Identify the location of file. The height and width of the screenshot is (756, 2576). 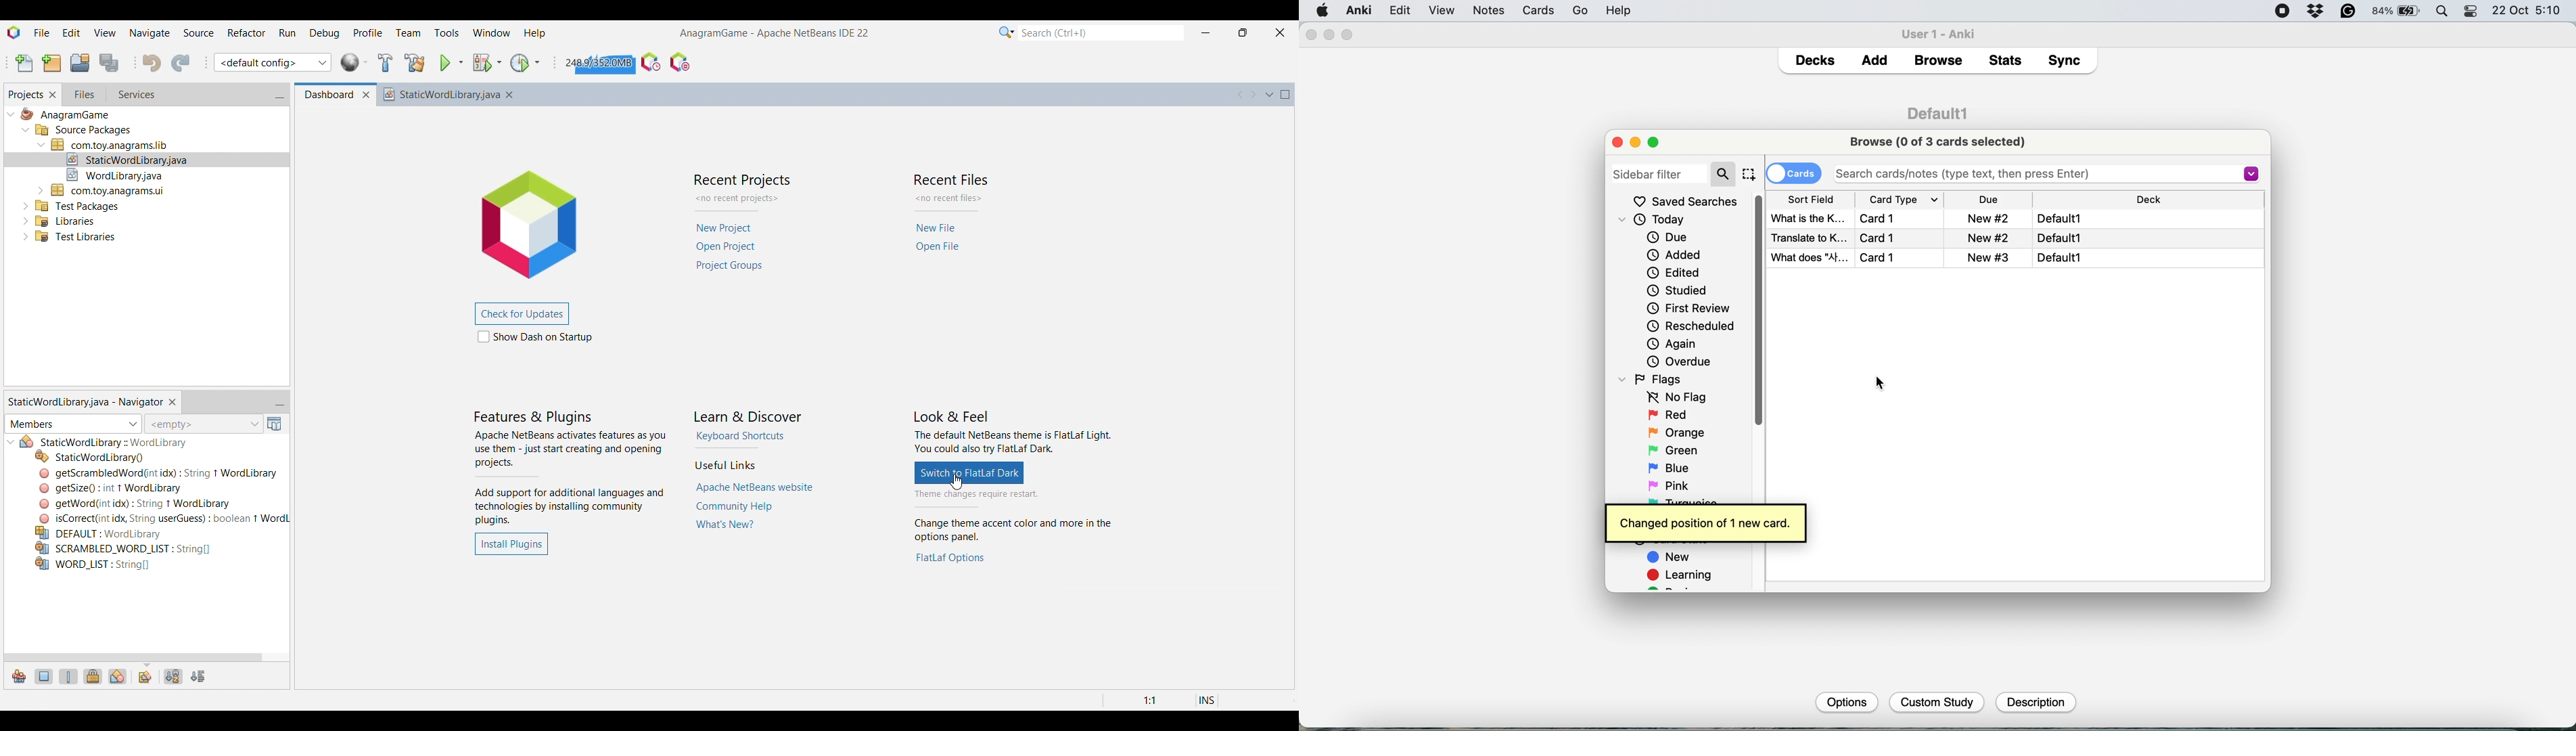
(1399, 11).